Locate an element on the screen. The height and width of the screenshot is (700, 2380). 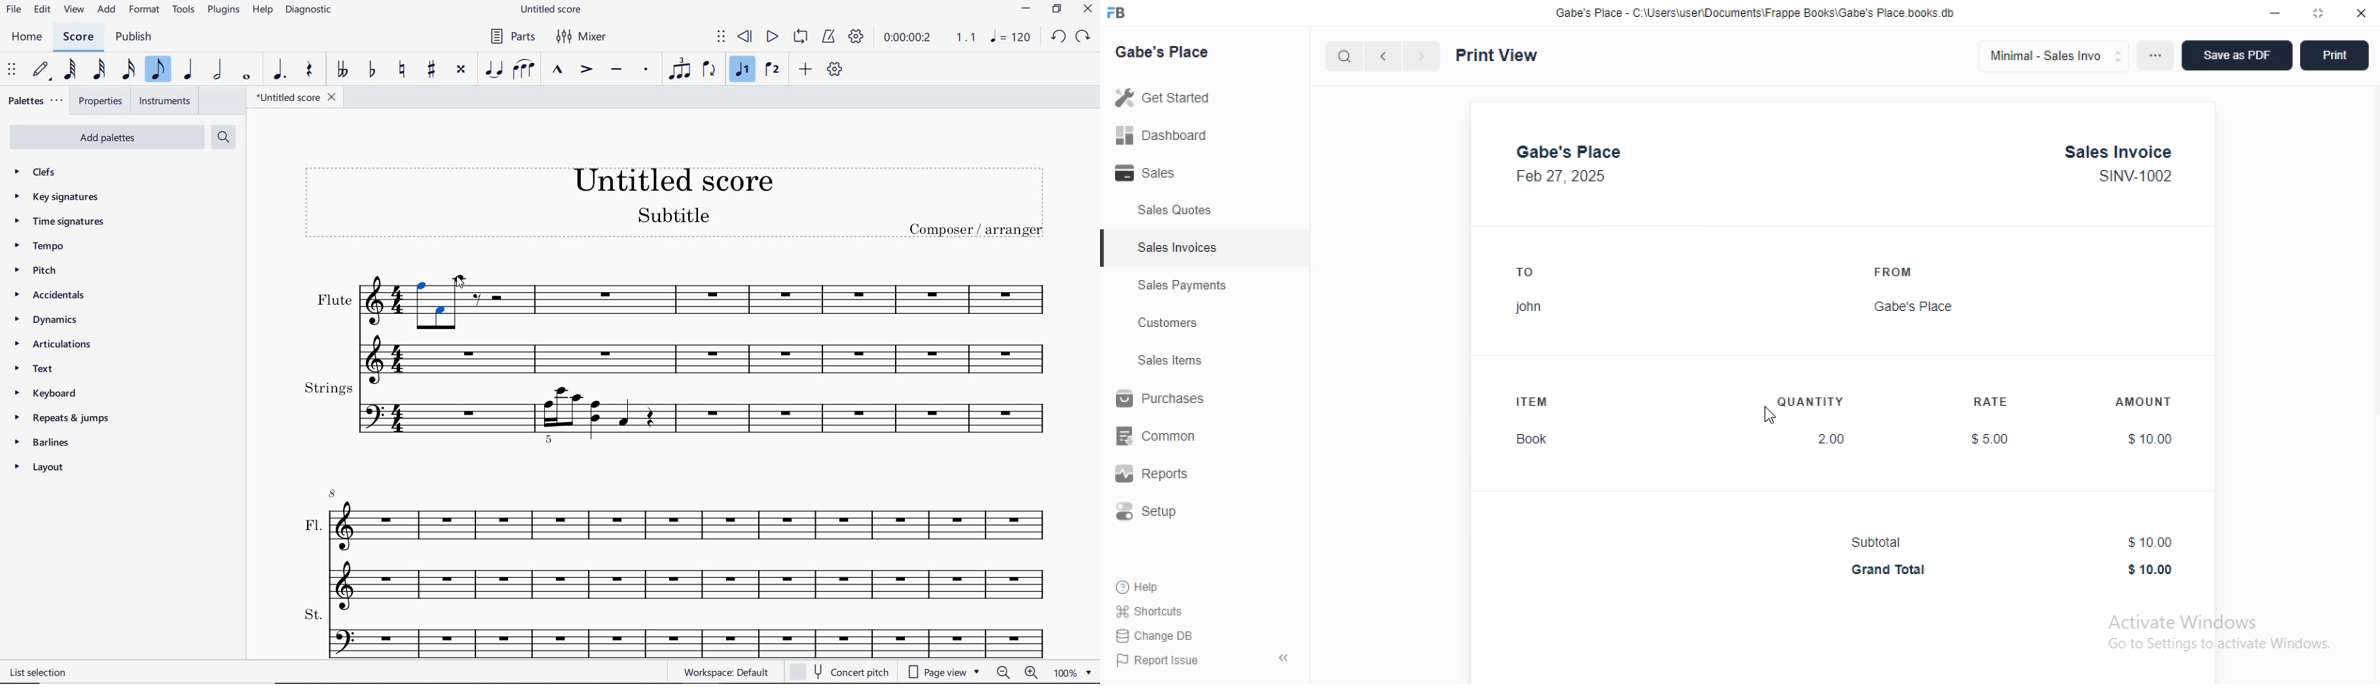
FORMAT is located at coordinates (147, 11).